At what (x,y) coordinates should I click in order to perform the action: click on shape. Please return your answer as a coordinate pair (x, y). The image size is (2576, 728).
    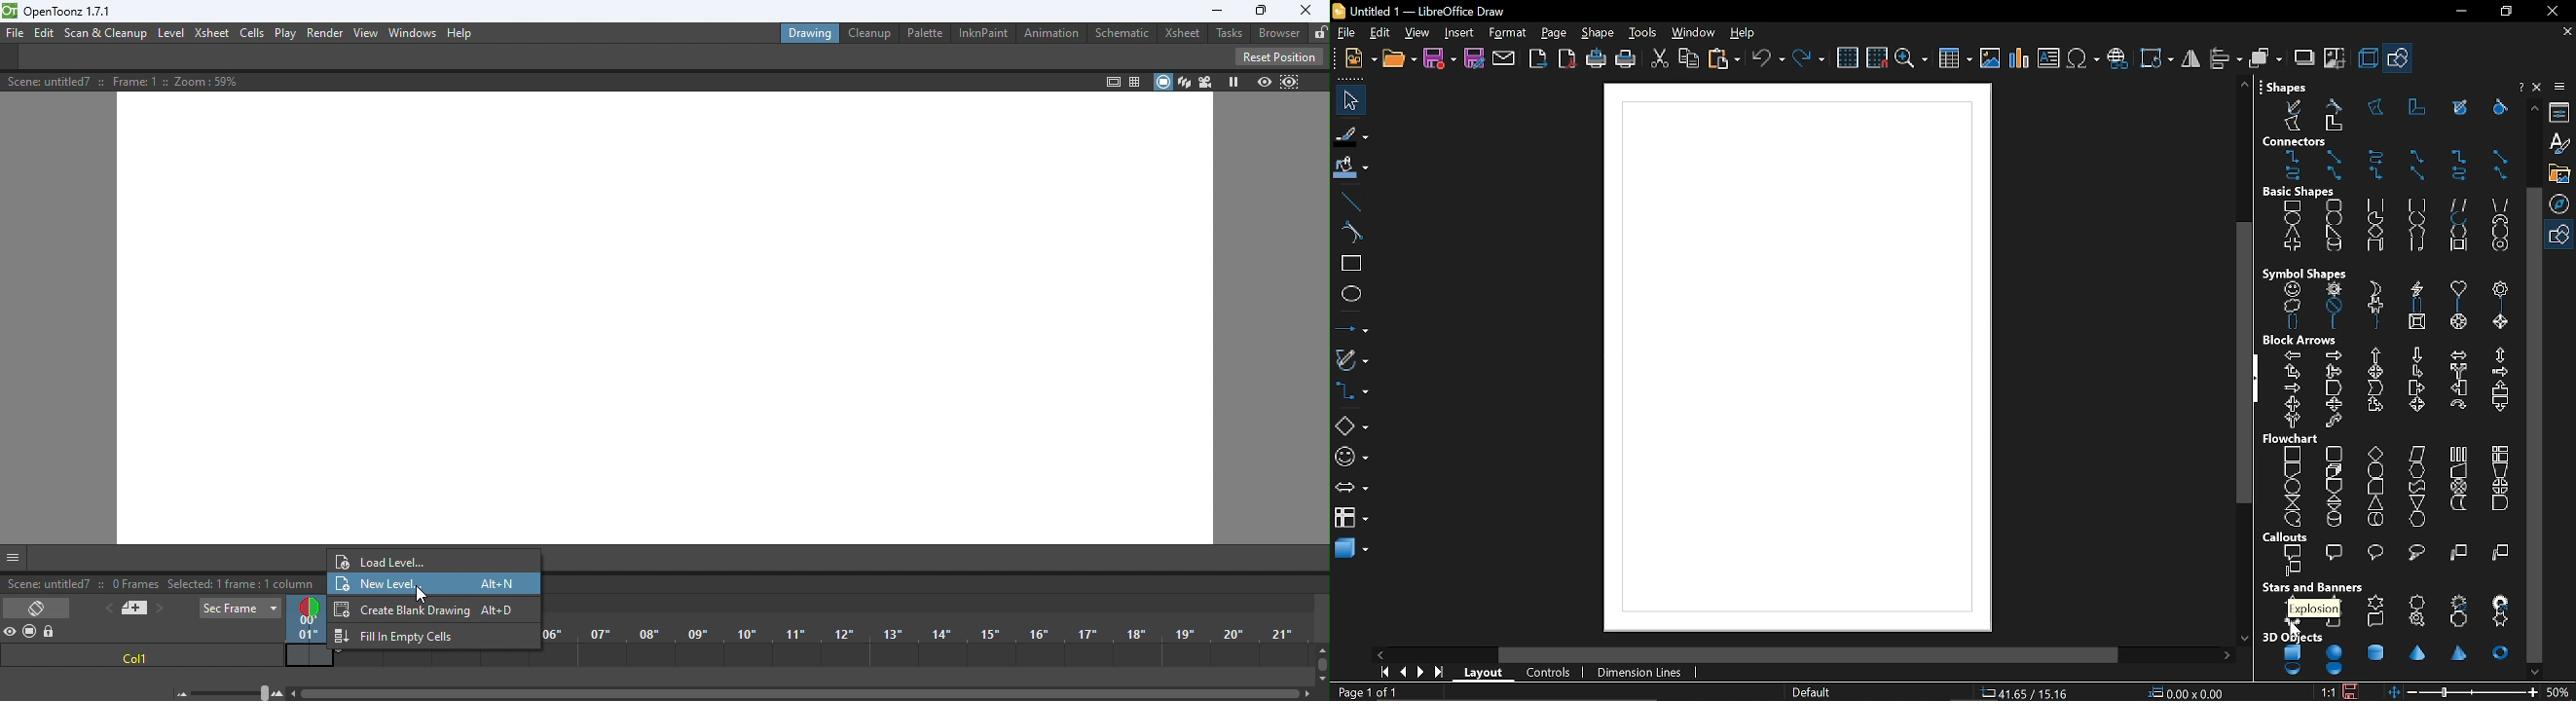
    Looking at the image, I should click on (1600, 34).